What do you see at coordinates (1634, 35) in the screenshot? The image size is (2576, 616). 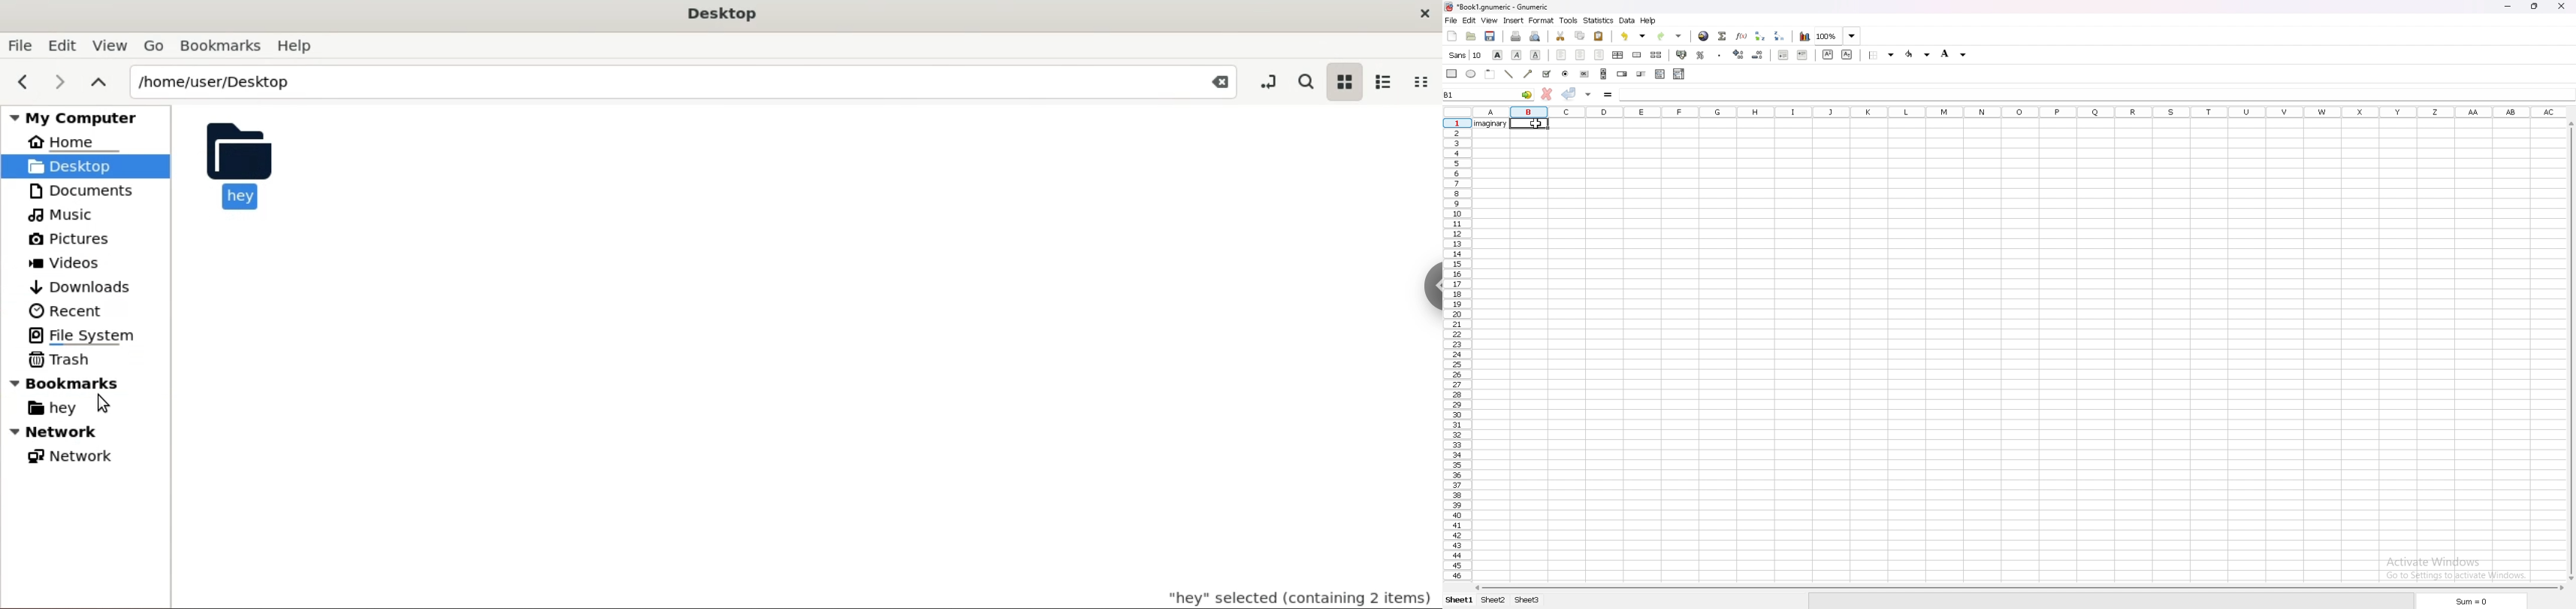 I see `unod` at bounding box center [1634, 35].